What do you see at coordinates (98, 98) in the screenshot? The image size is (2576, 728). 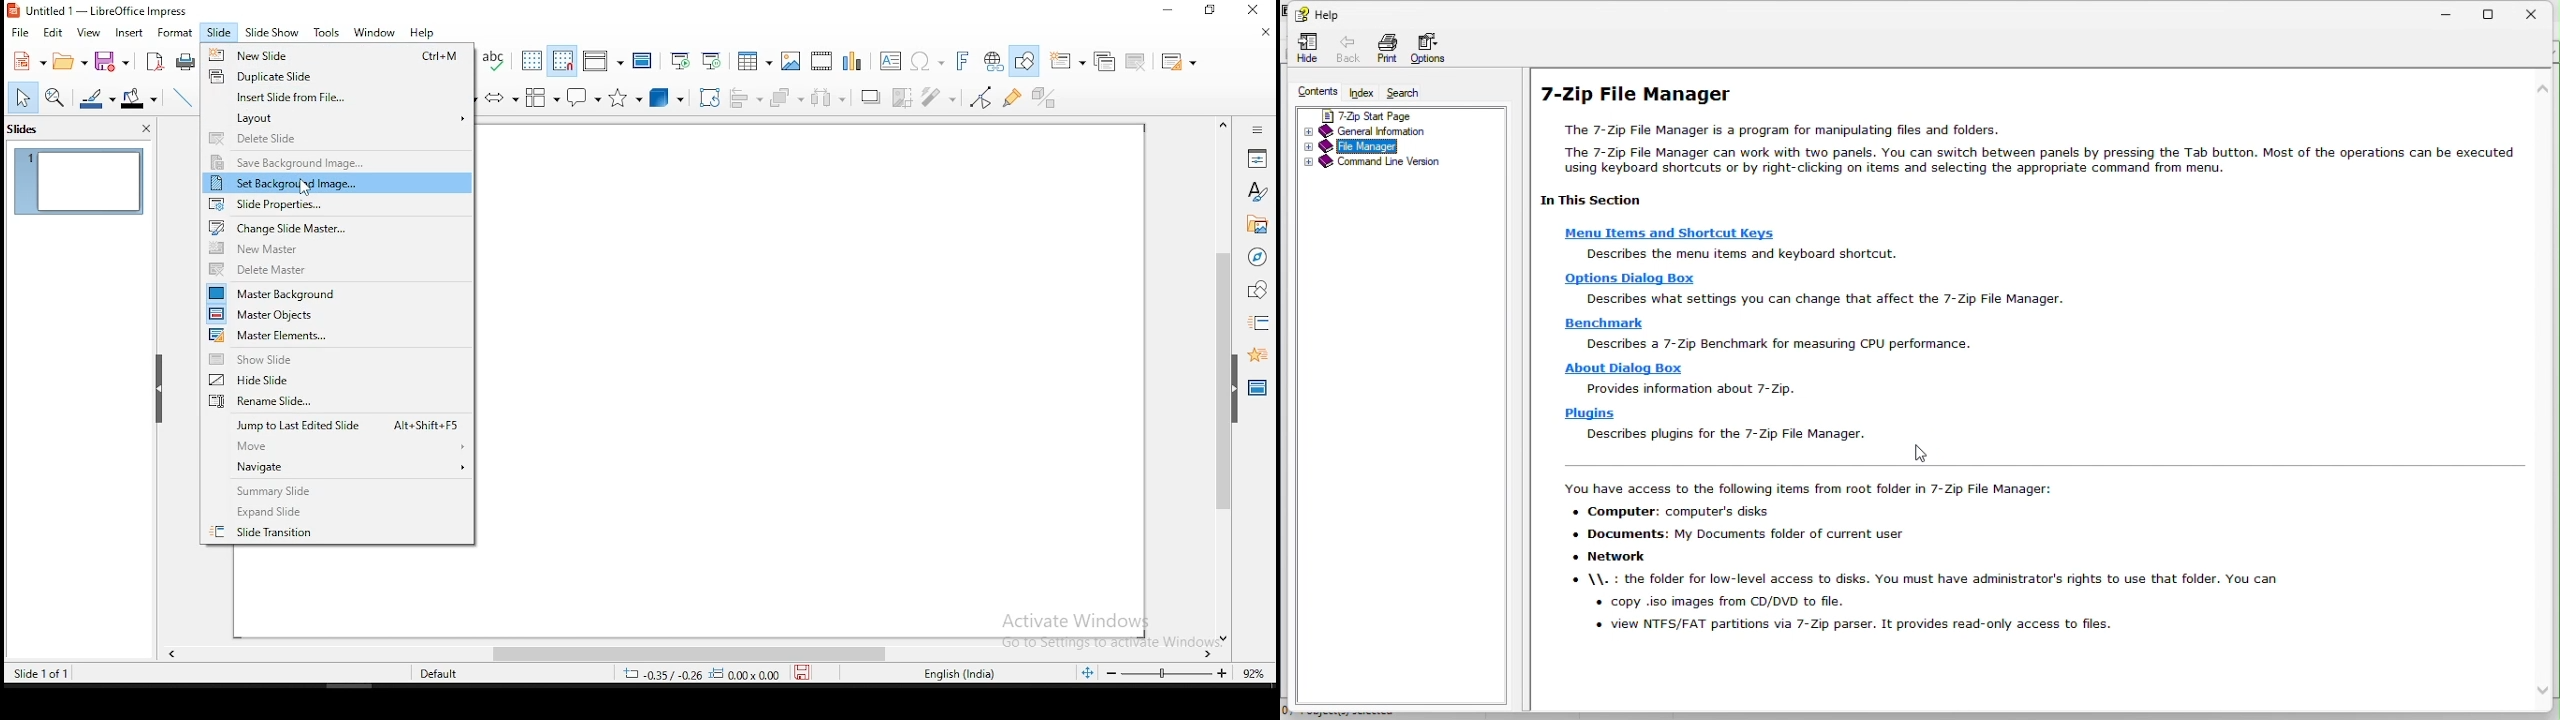 I see `line color` at bounding box center [98, 98].